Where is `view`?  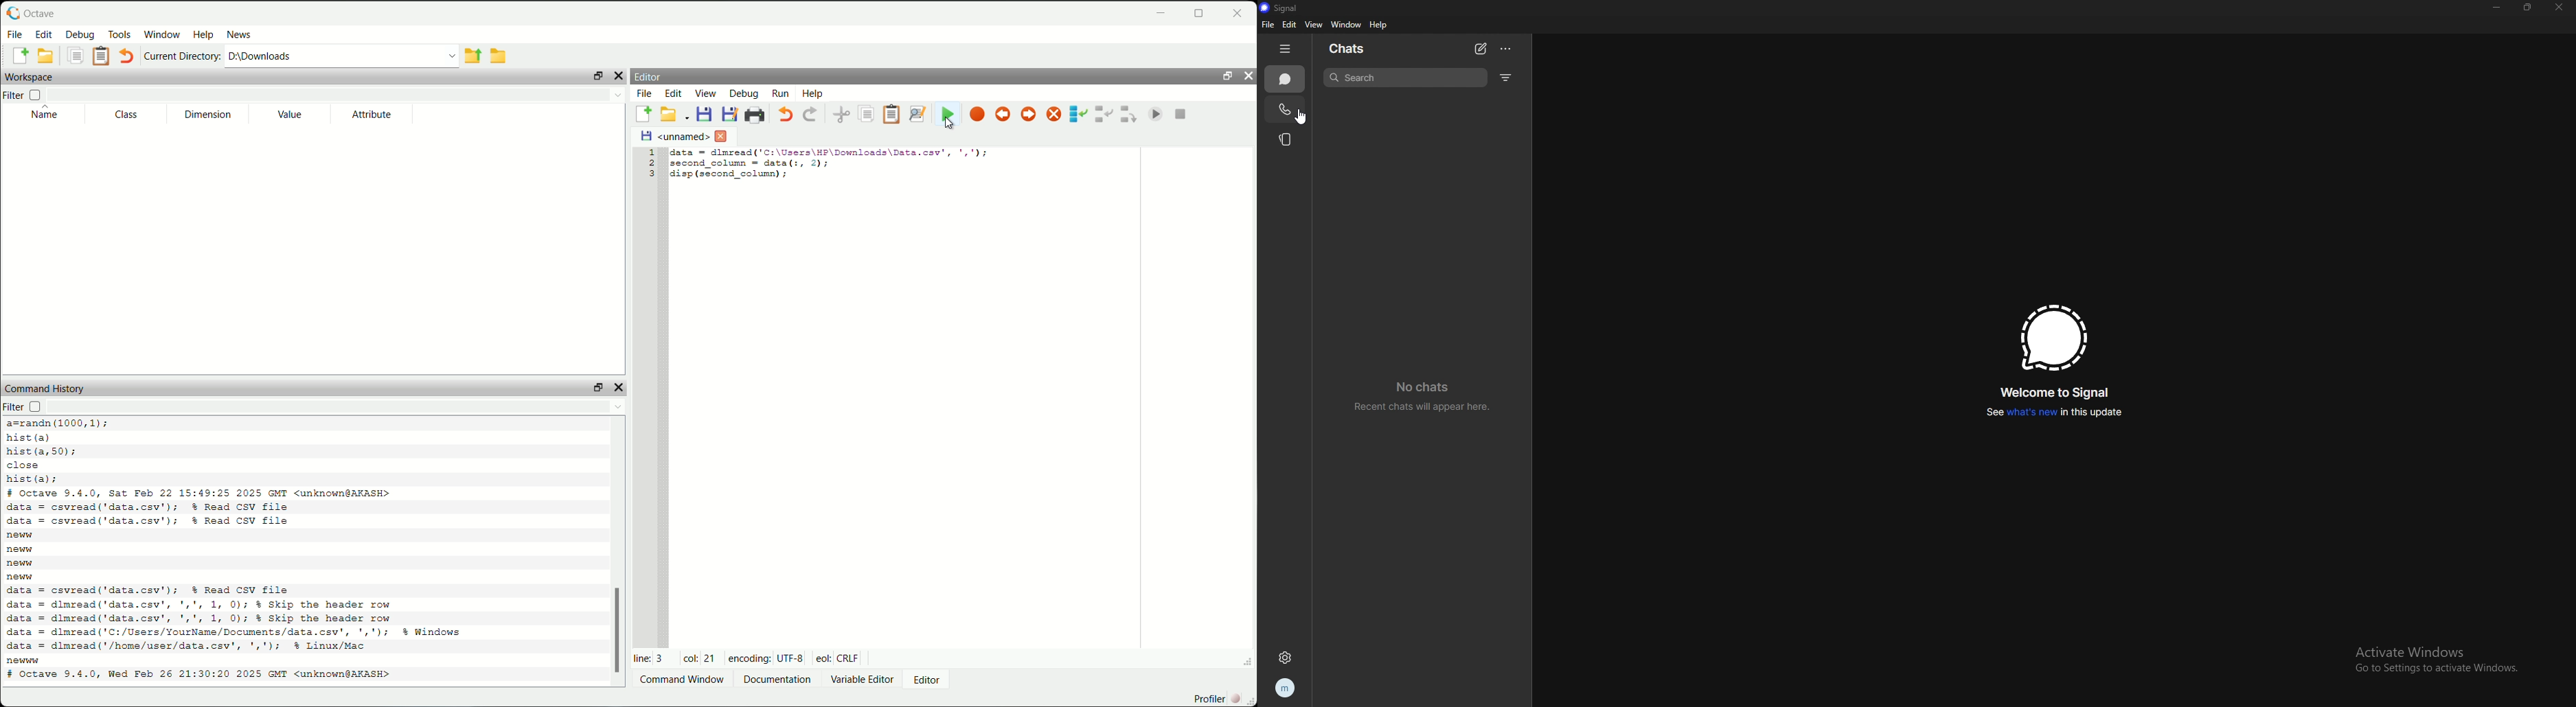 view is located at coordinates (706, 96).